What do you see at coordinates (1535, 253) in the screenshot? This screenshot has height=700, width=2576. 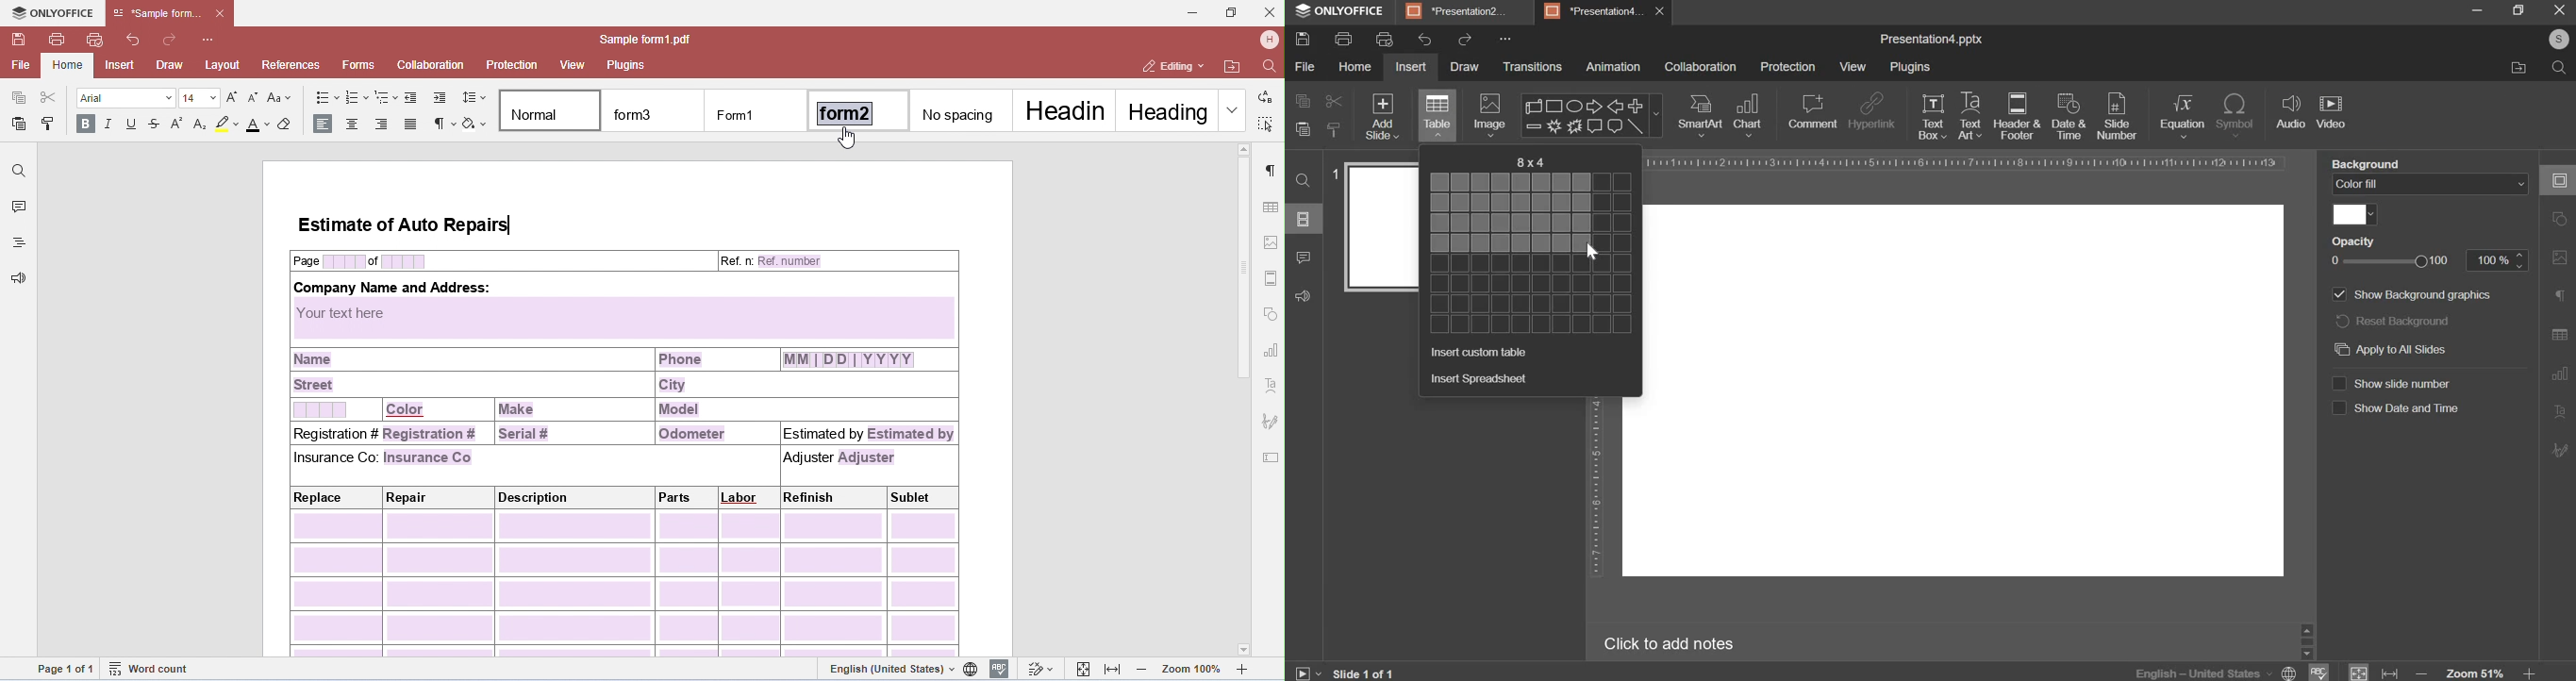 I see `table` at bounding box center [1535, 253].